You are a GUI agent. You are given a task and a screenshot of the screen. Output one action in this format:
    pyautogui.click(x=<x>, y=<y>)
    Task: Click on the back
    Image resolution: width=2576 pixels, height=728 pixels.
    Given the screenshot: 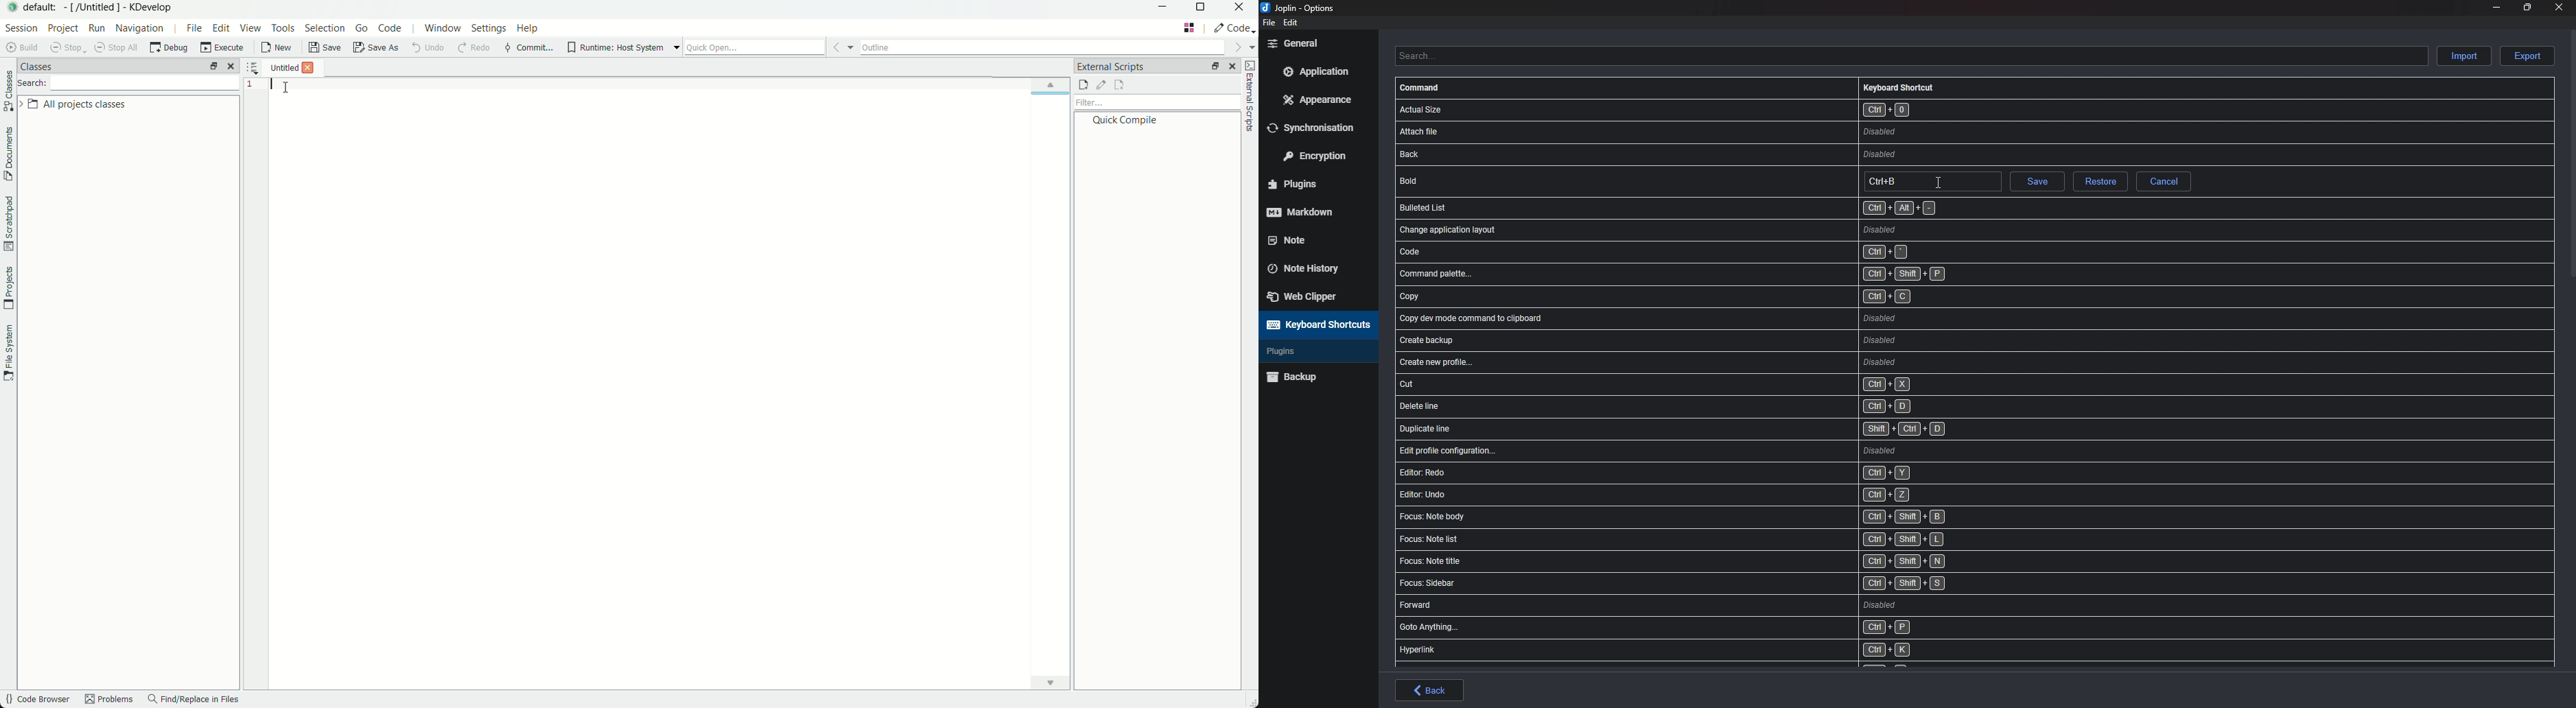 What is the action you would take?
    pyautogui.click(x=1430, y=690)
    